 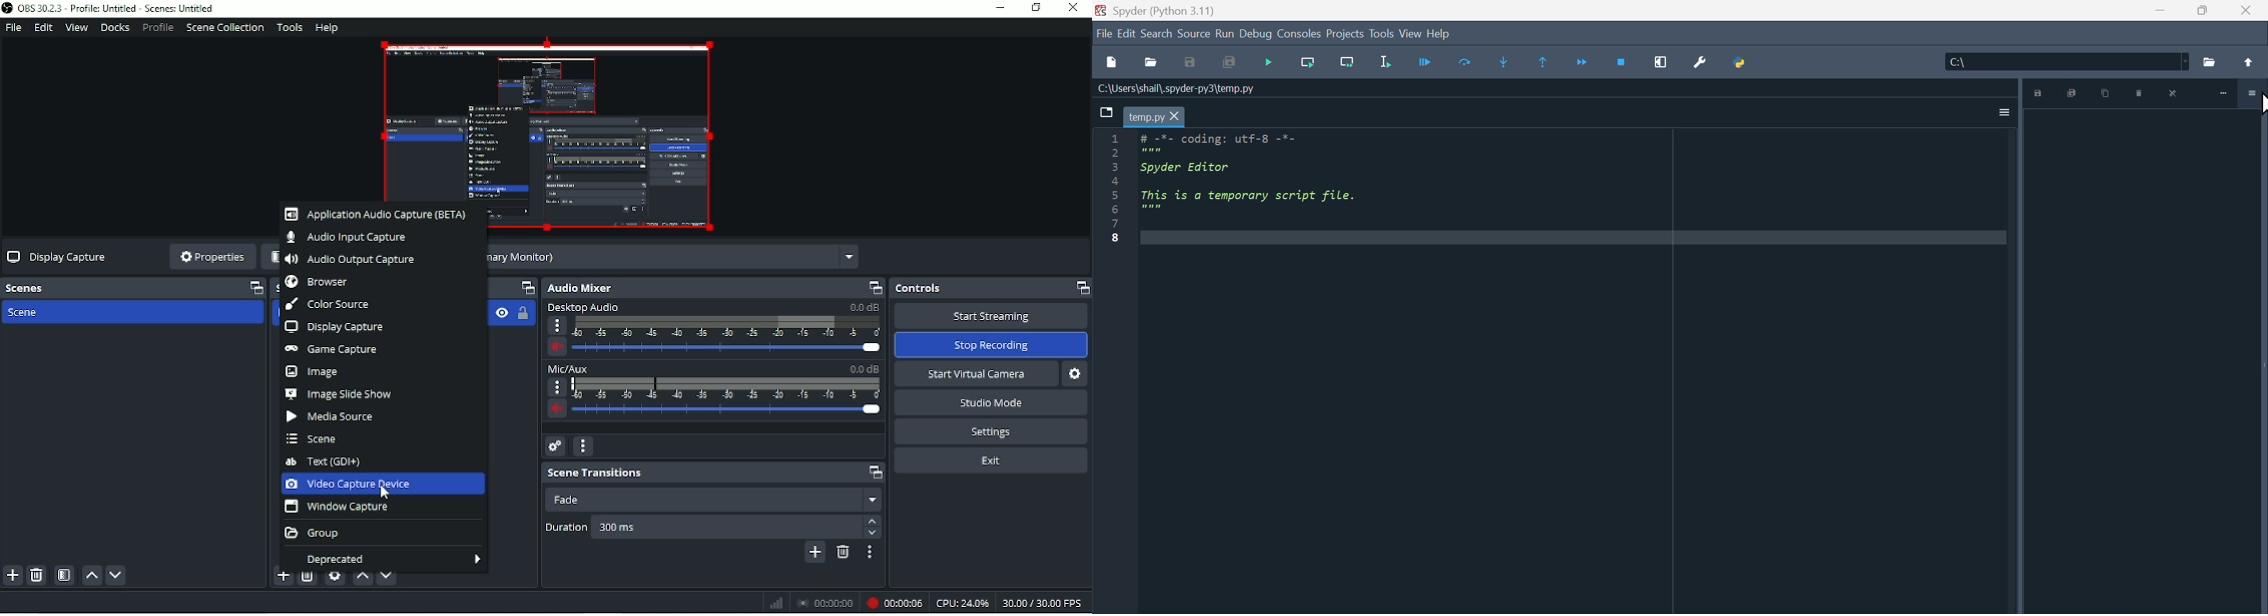 I want to click on Help, so click(x=327, y=29).